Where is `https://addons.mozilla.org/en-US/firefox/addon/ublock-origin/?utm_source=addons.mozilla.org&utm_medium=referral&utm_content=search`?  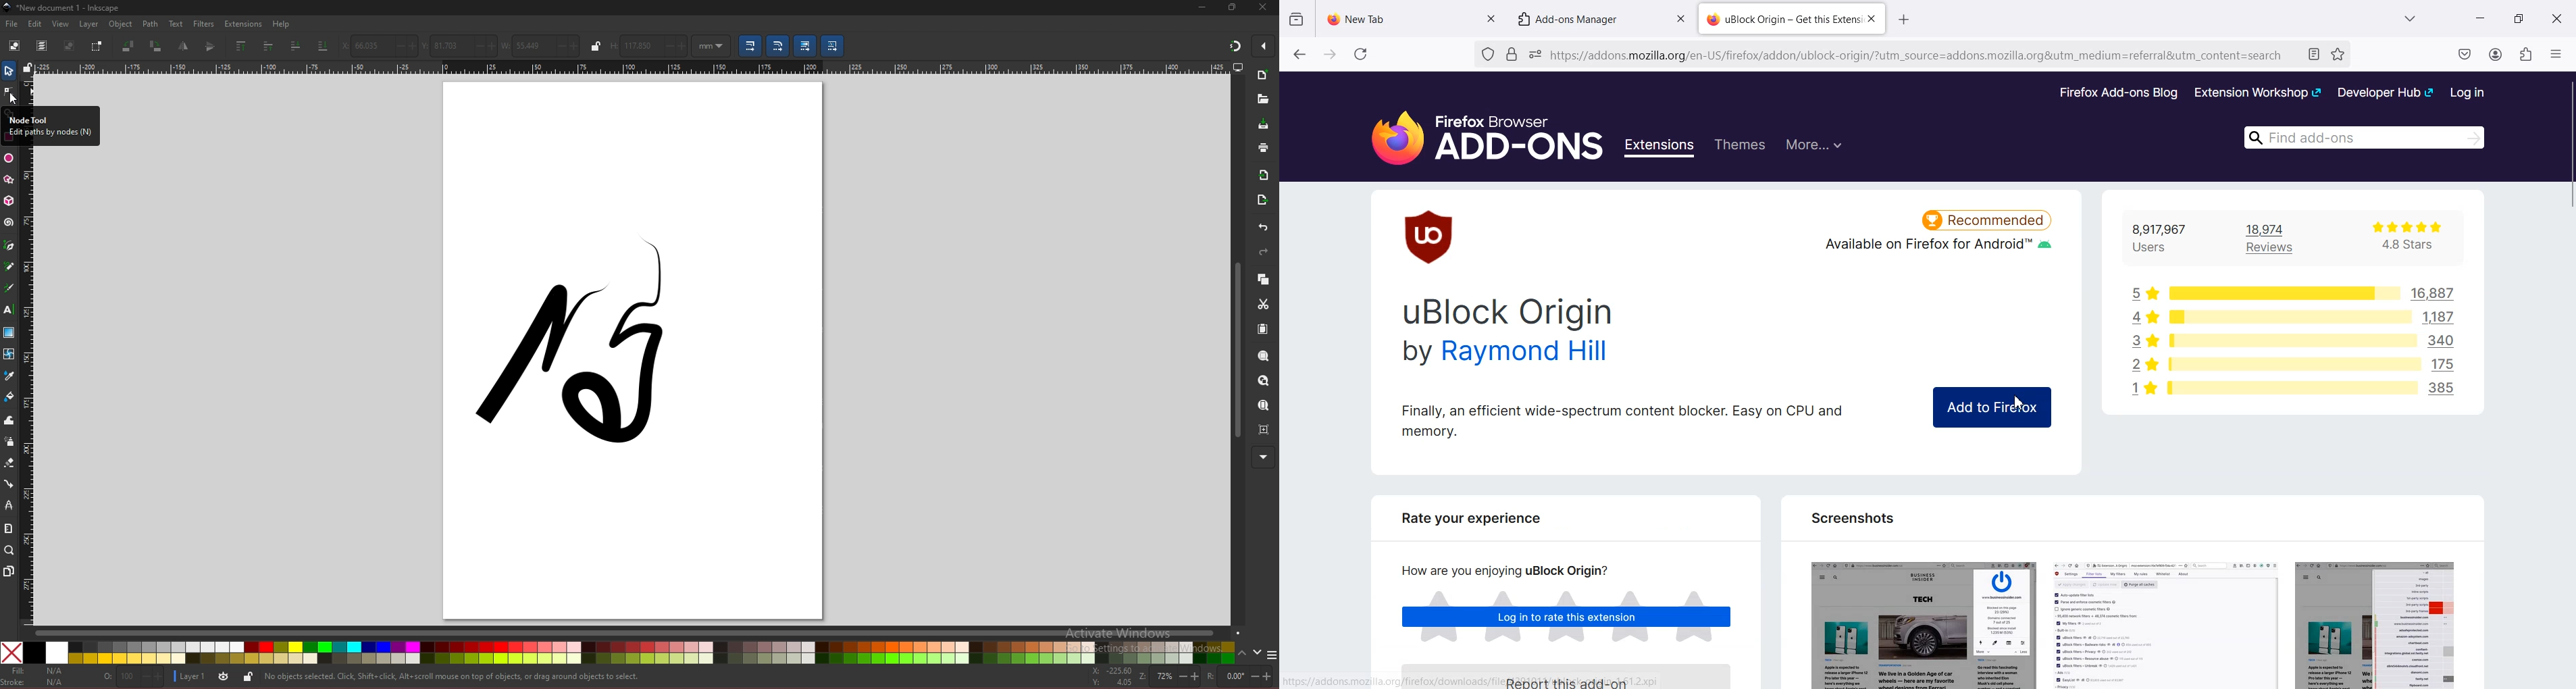 https://addons.mozilla.org/en-US/firefox/addon/ublock-origin/?utm_source=addons.mozilla.org&utm_medium=referral&utm_content=search is located at coordinates (1918, 57).